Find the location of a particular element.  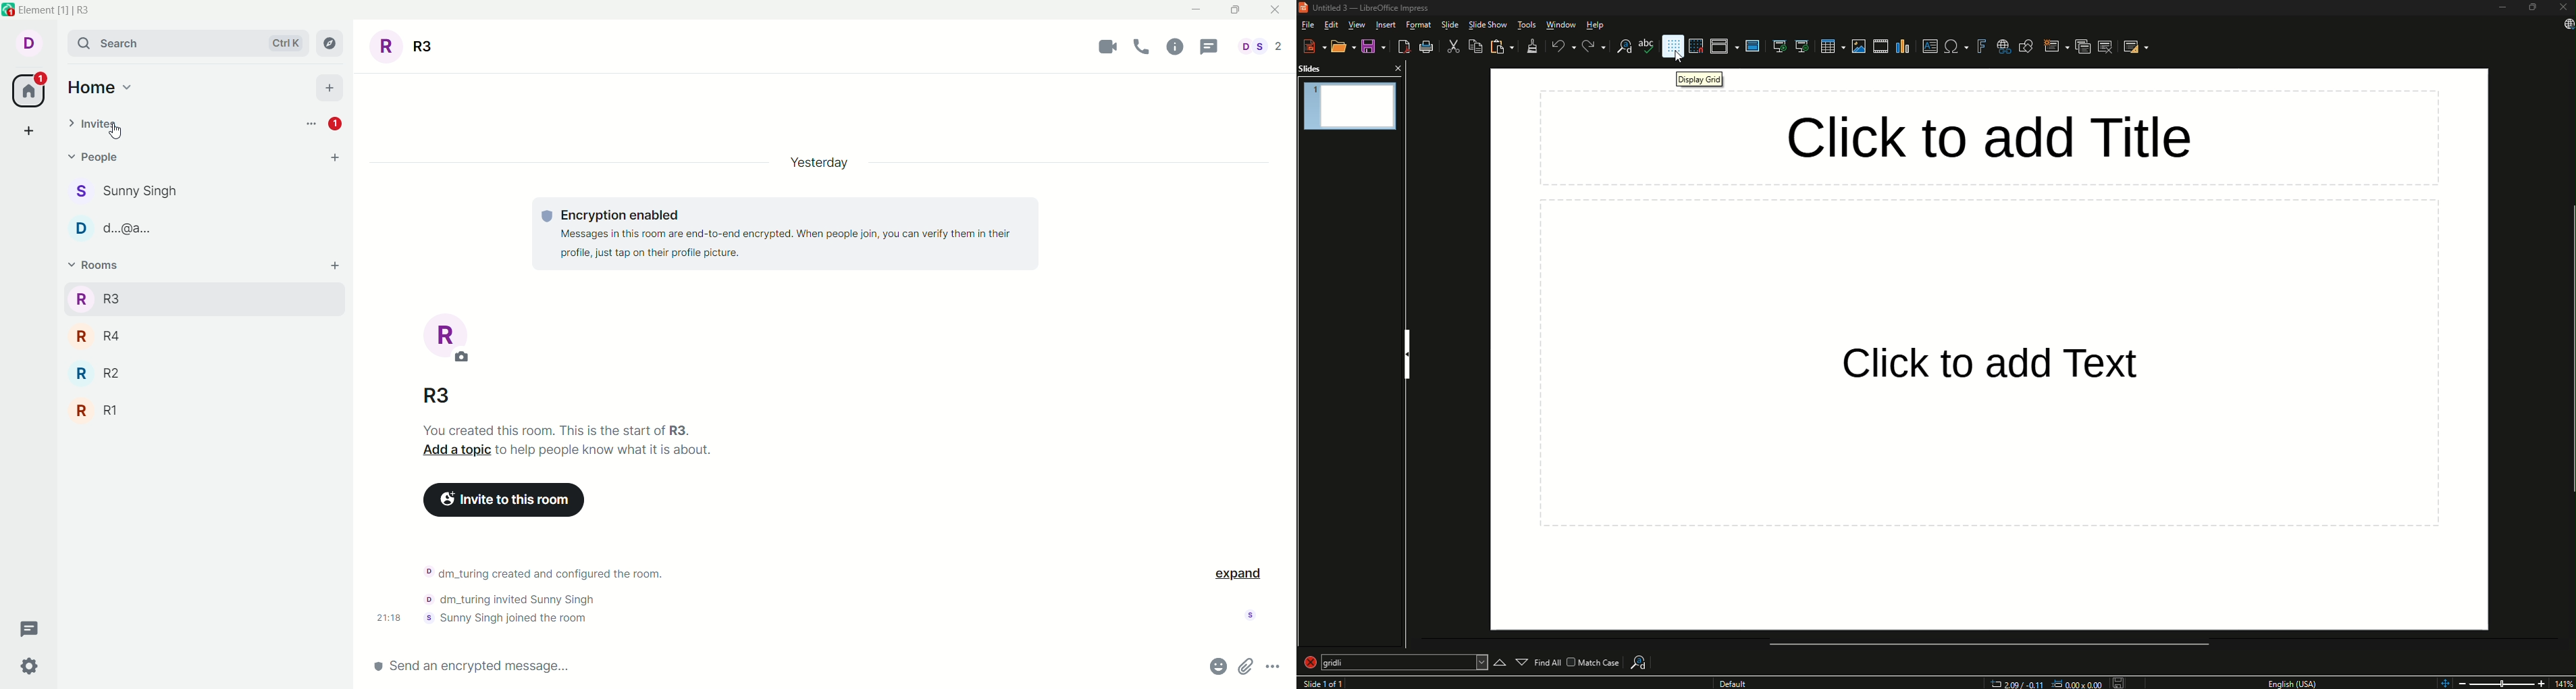

day is located at coordinates (825, 163).